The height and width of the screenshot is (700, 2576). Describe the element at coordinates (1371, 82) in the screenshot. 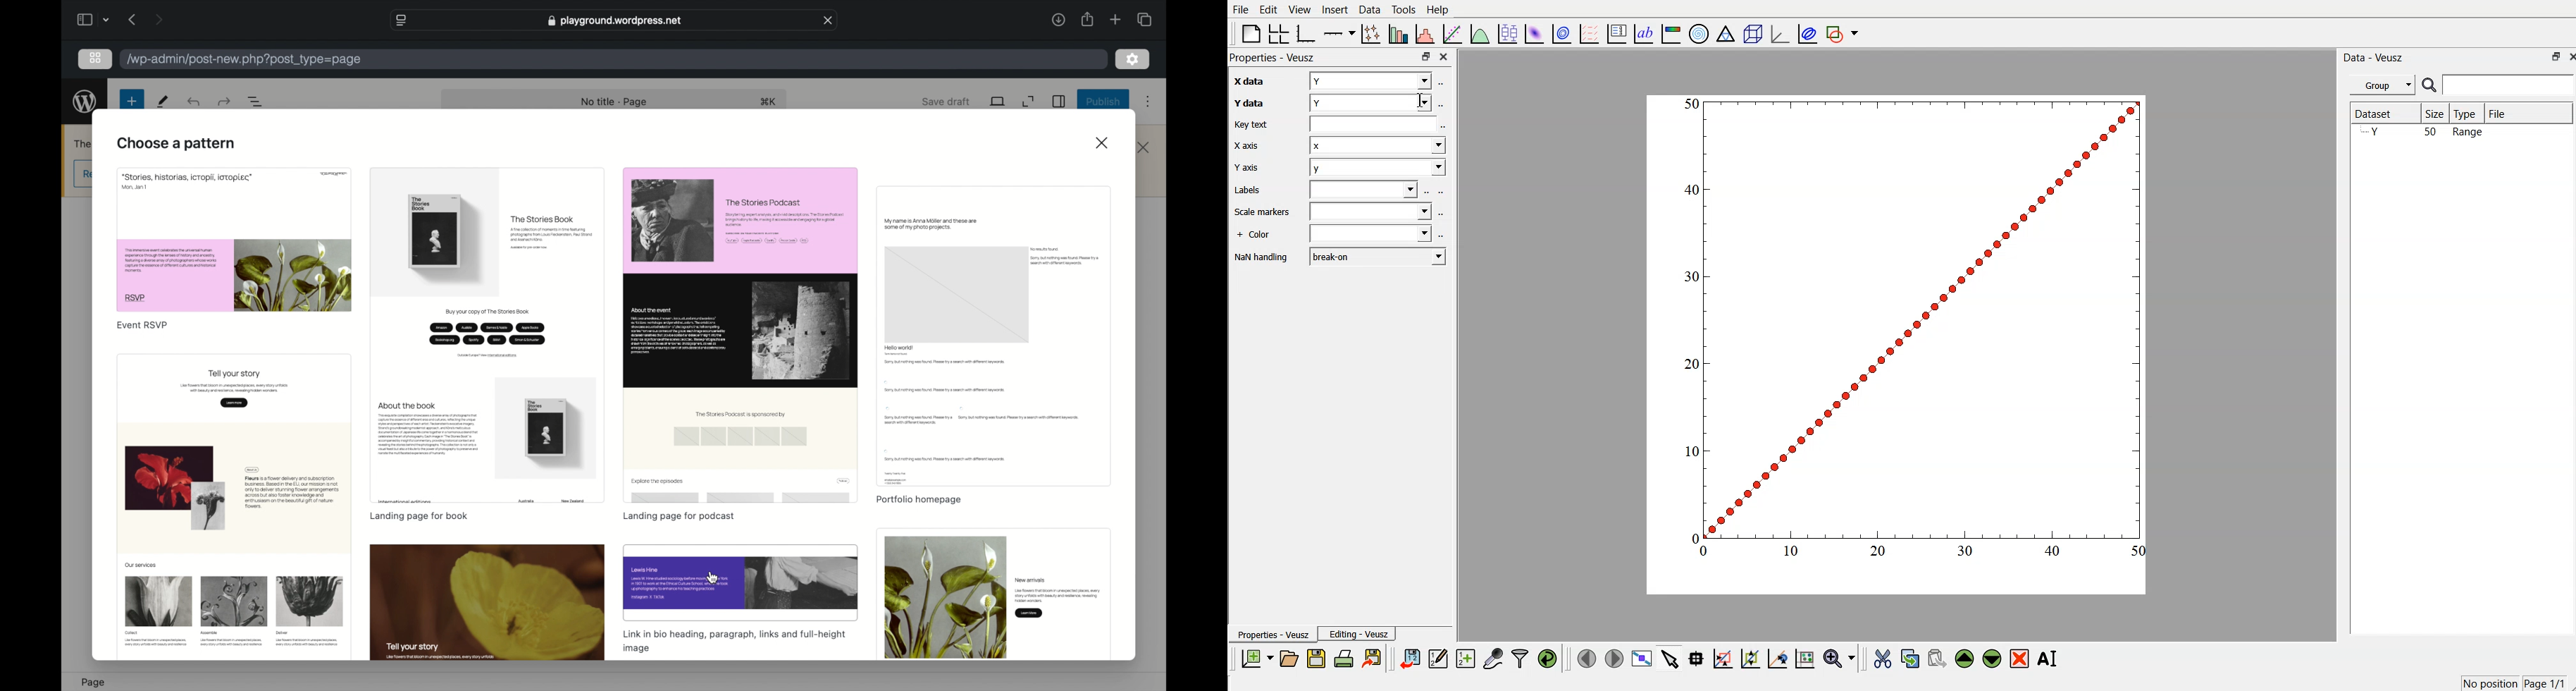

I see `y` at that location.